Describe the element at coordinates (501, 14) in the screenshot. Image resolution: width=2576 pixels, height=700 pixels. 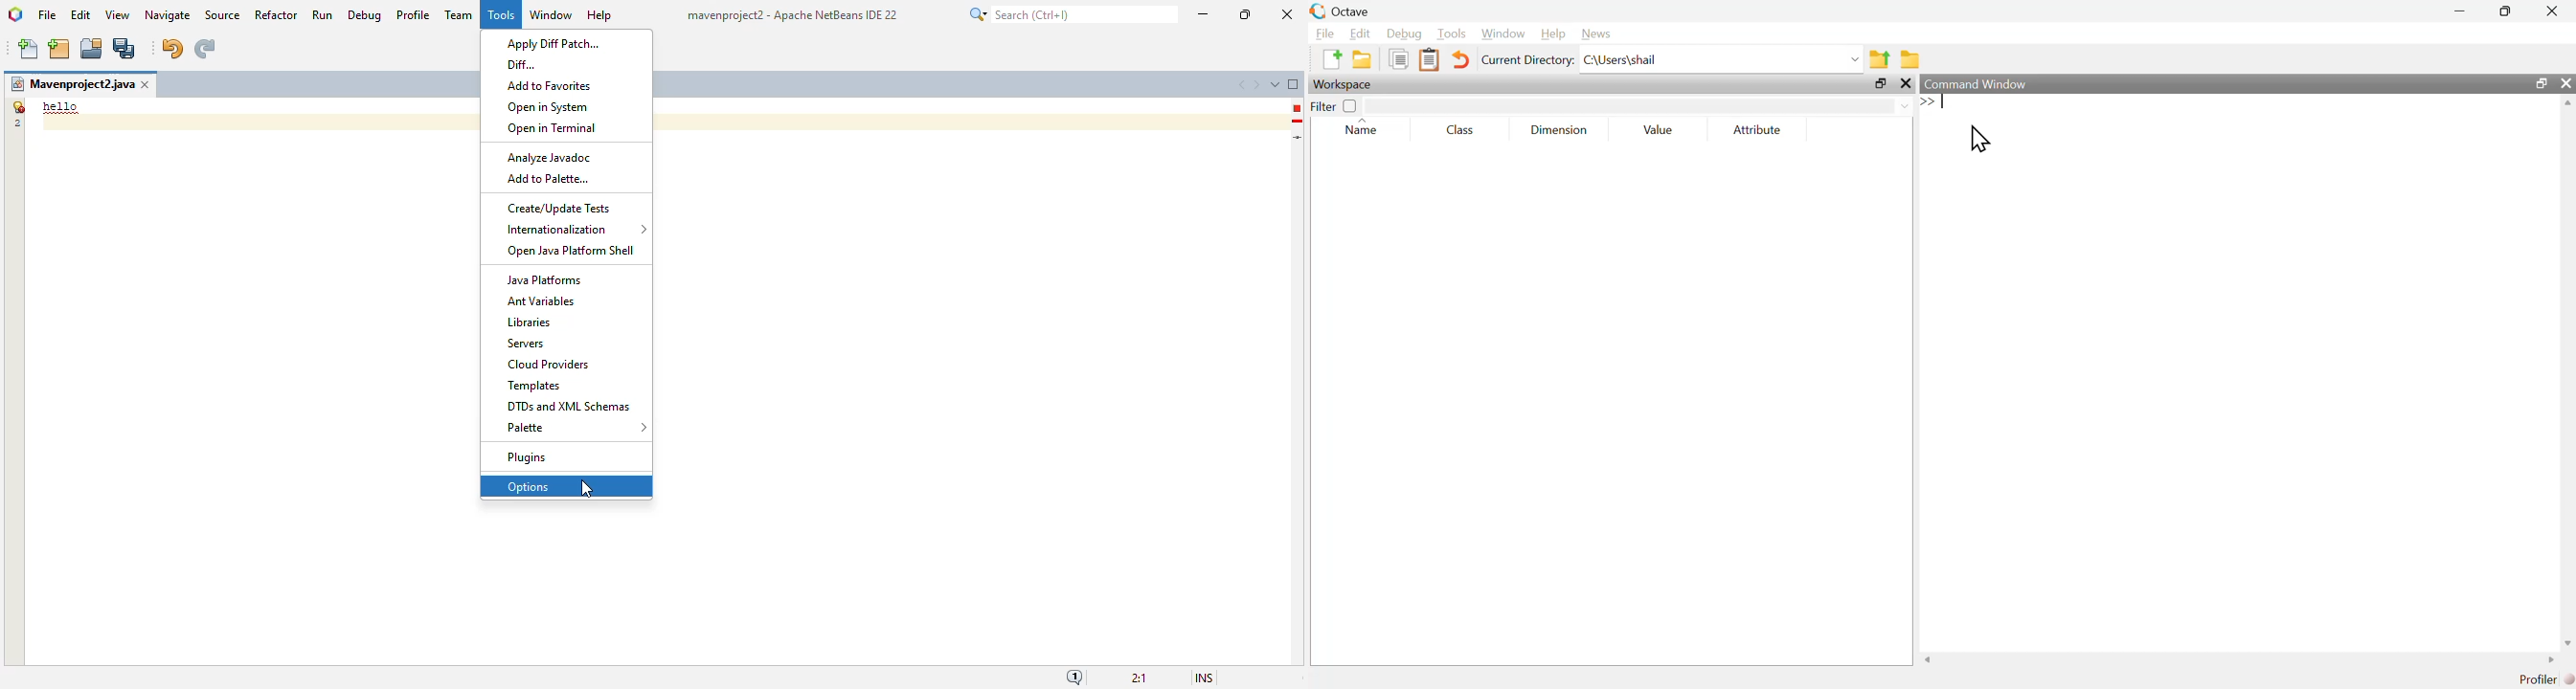
I see `tools` at that location.